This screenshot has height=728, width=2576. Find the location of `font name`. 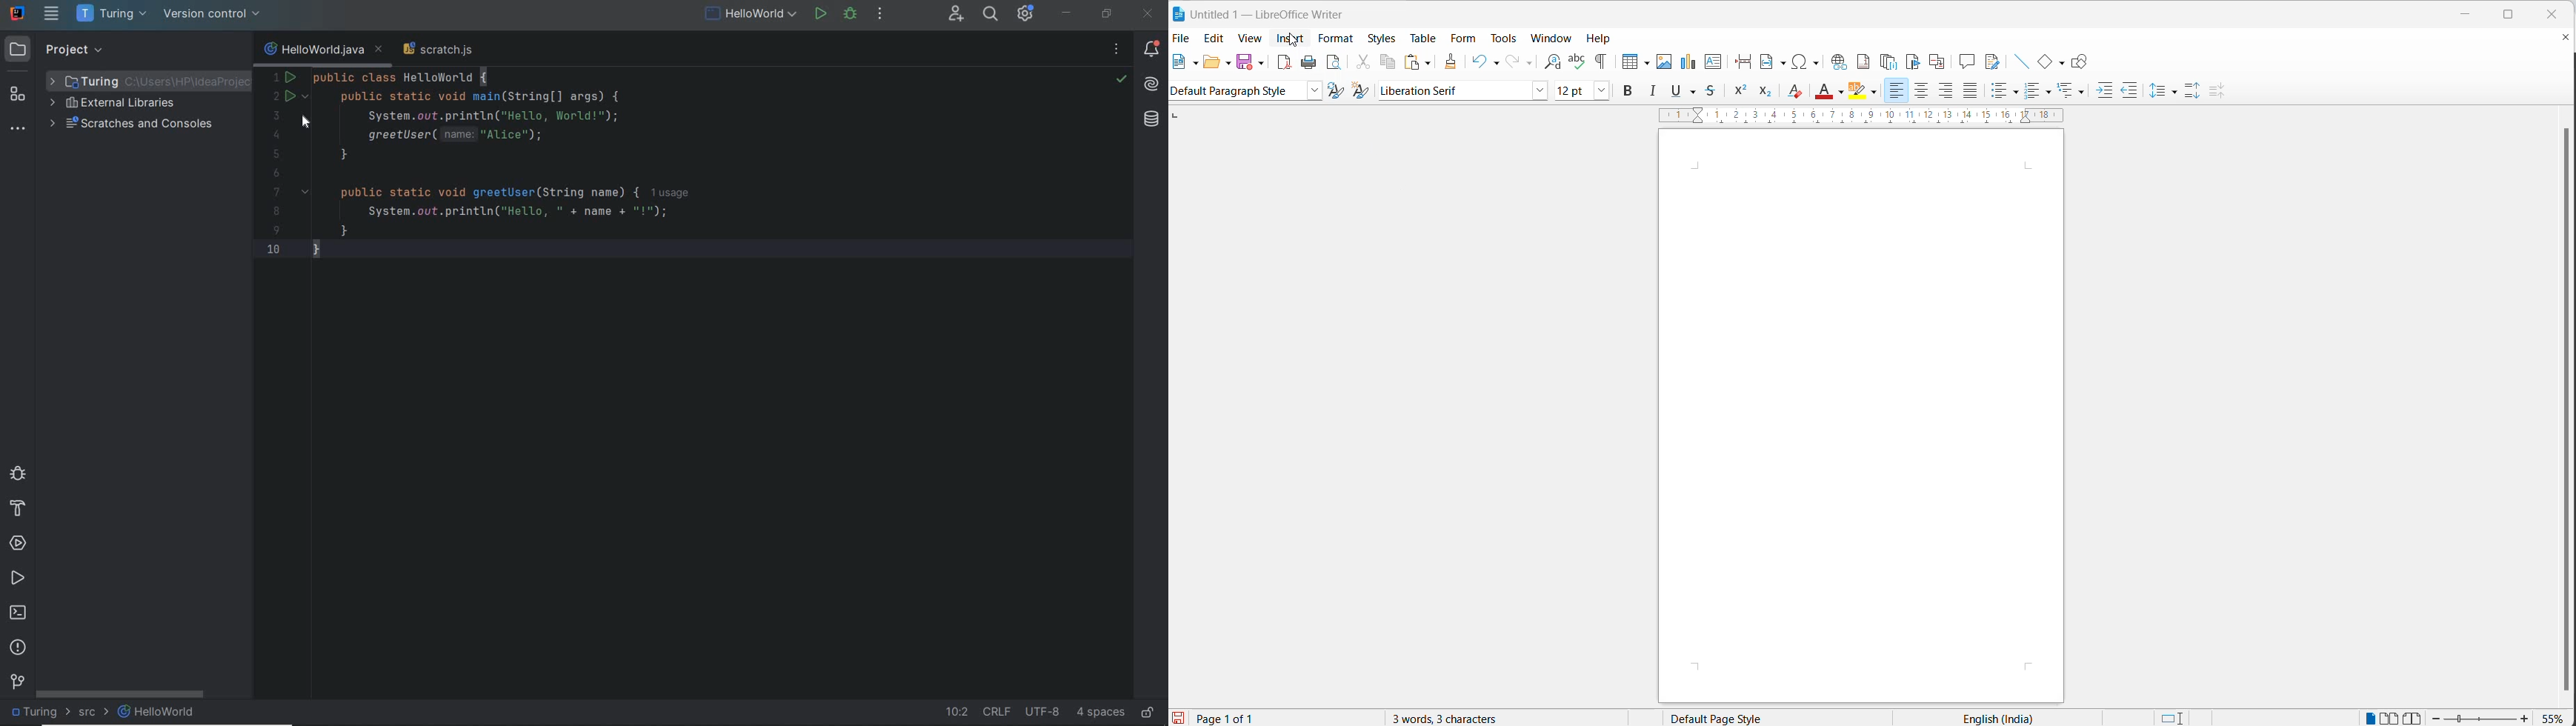

font name is located at coordinates (1454, 90).